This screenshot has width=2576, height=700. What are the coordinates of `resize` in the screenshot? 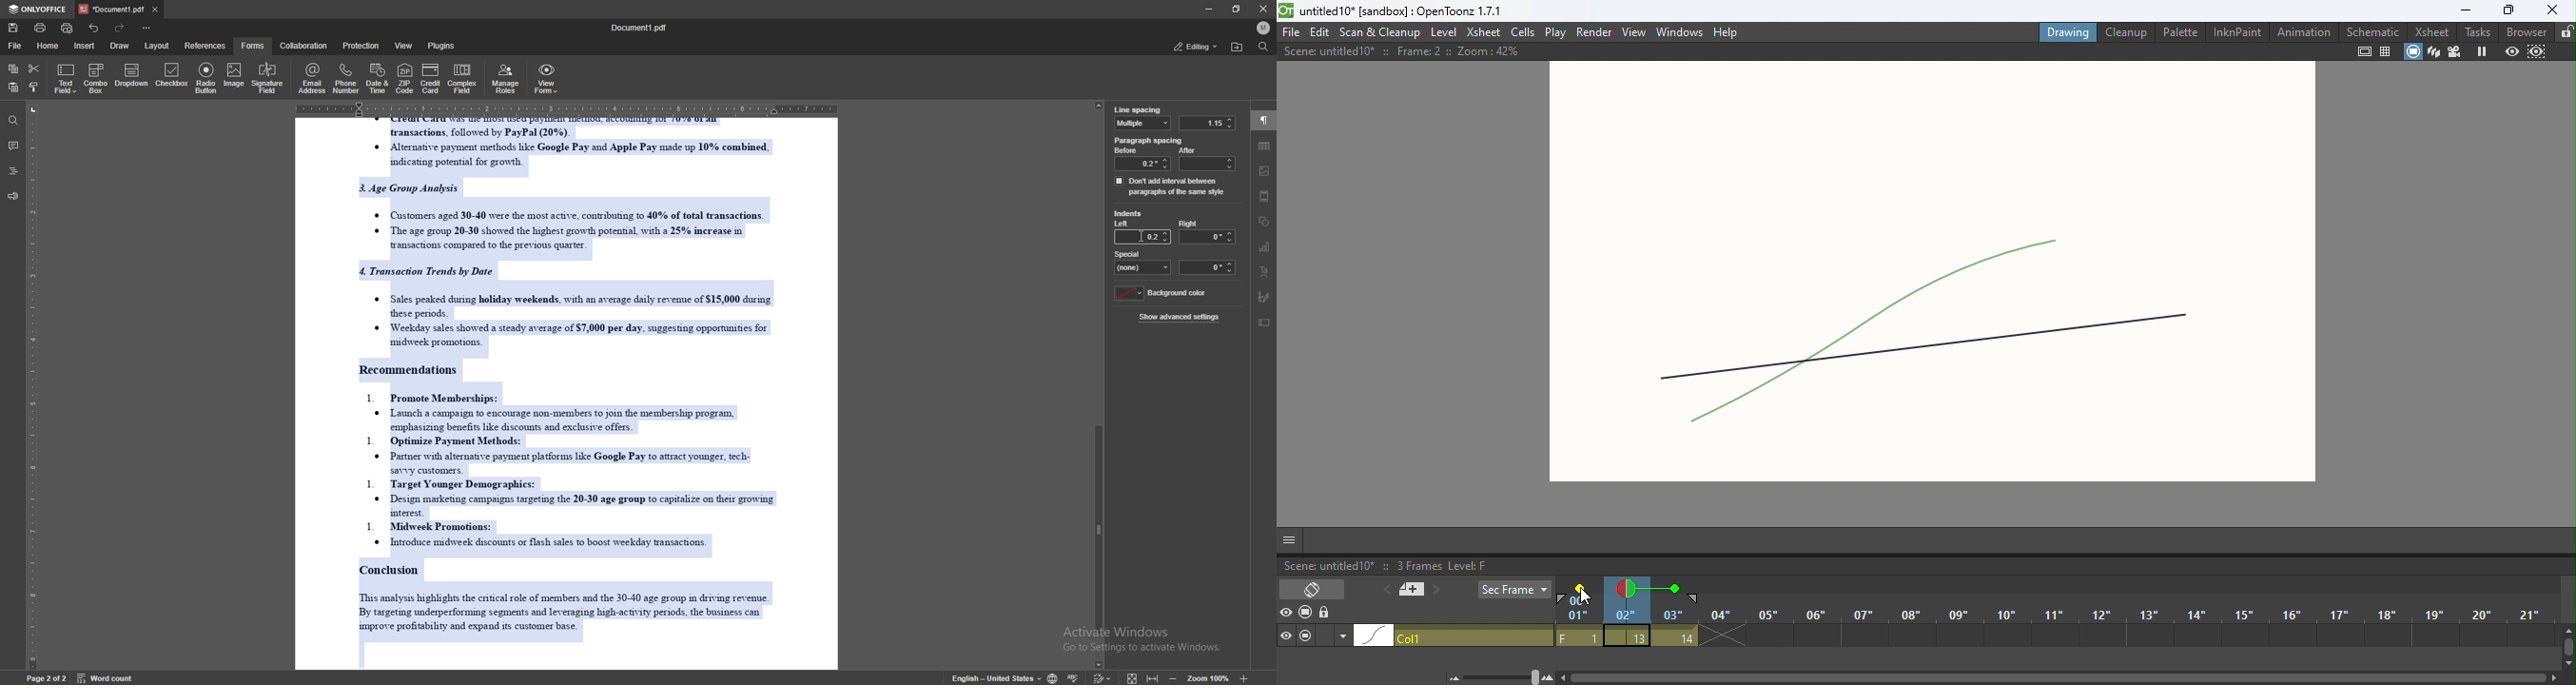 It's located at (1237, 9).